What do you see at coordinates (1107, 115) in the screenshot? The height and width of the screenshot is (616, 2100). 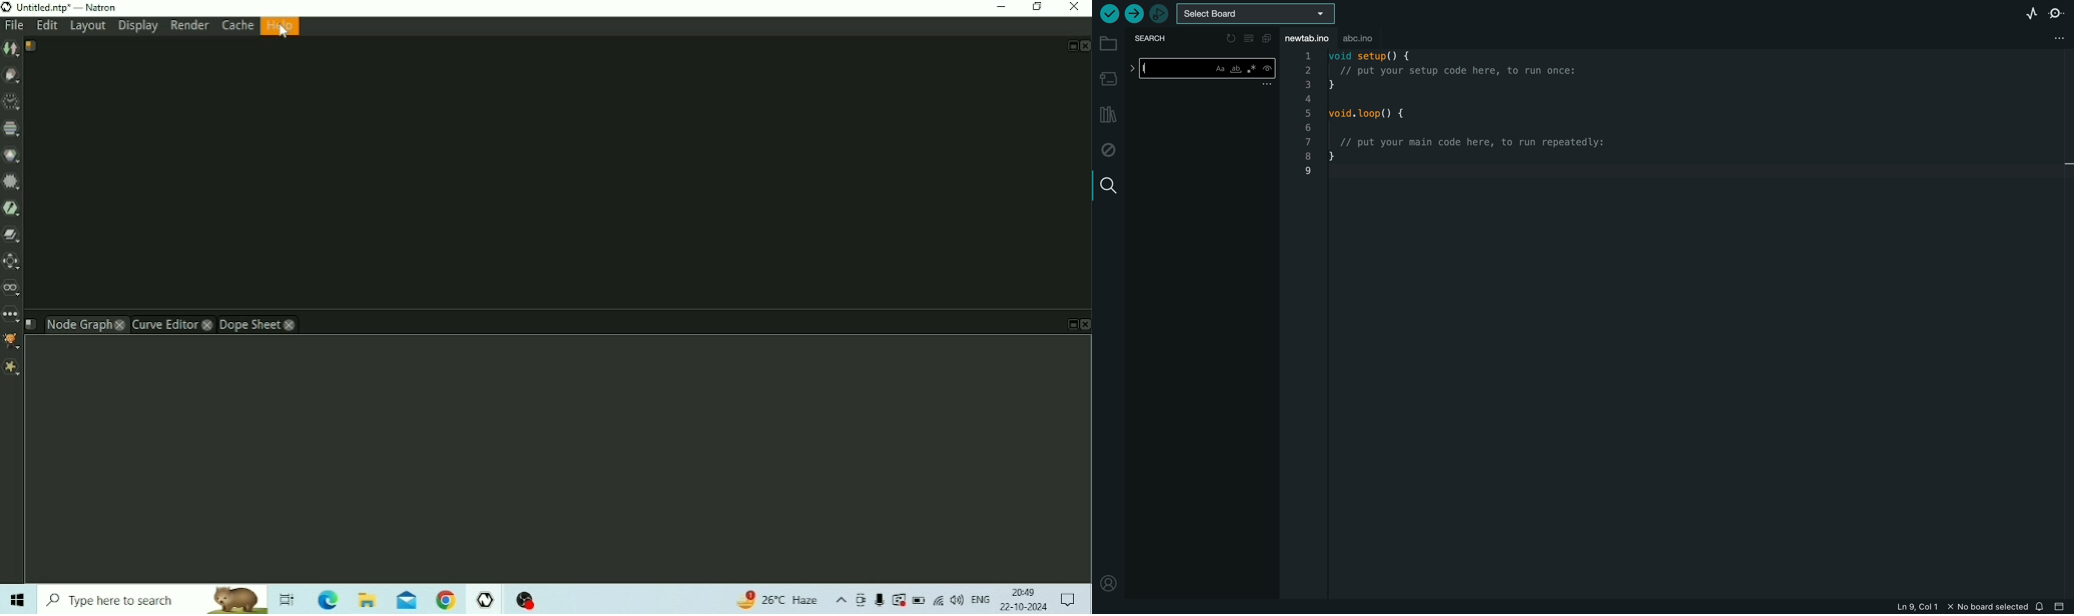 I see `library manager` at bounding box center [1107, 115].